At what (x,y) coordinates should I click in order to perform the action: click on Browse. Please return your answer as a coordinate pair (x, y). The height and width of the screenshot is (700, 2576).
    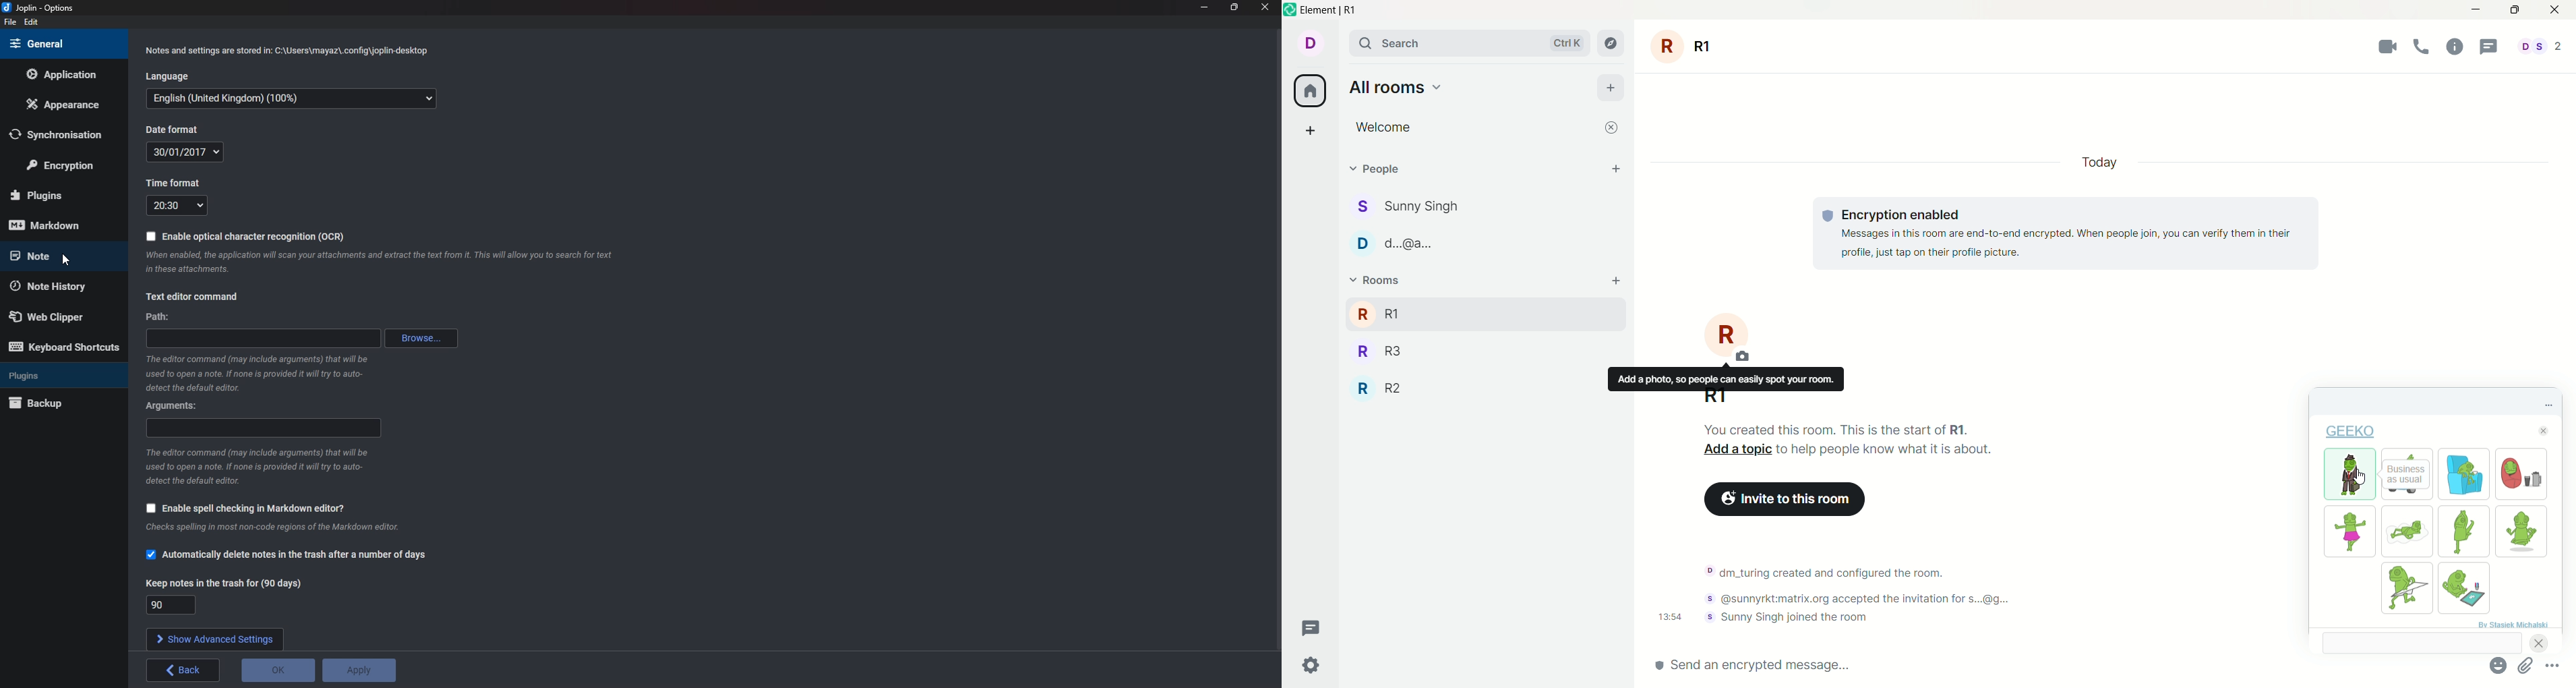
    Looking at the image, I should click on (425, 339).